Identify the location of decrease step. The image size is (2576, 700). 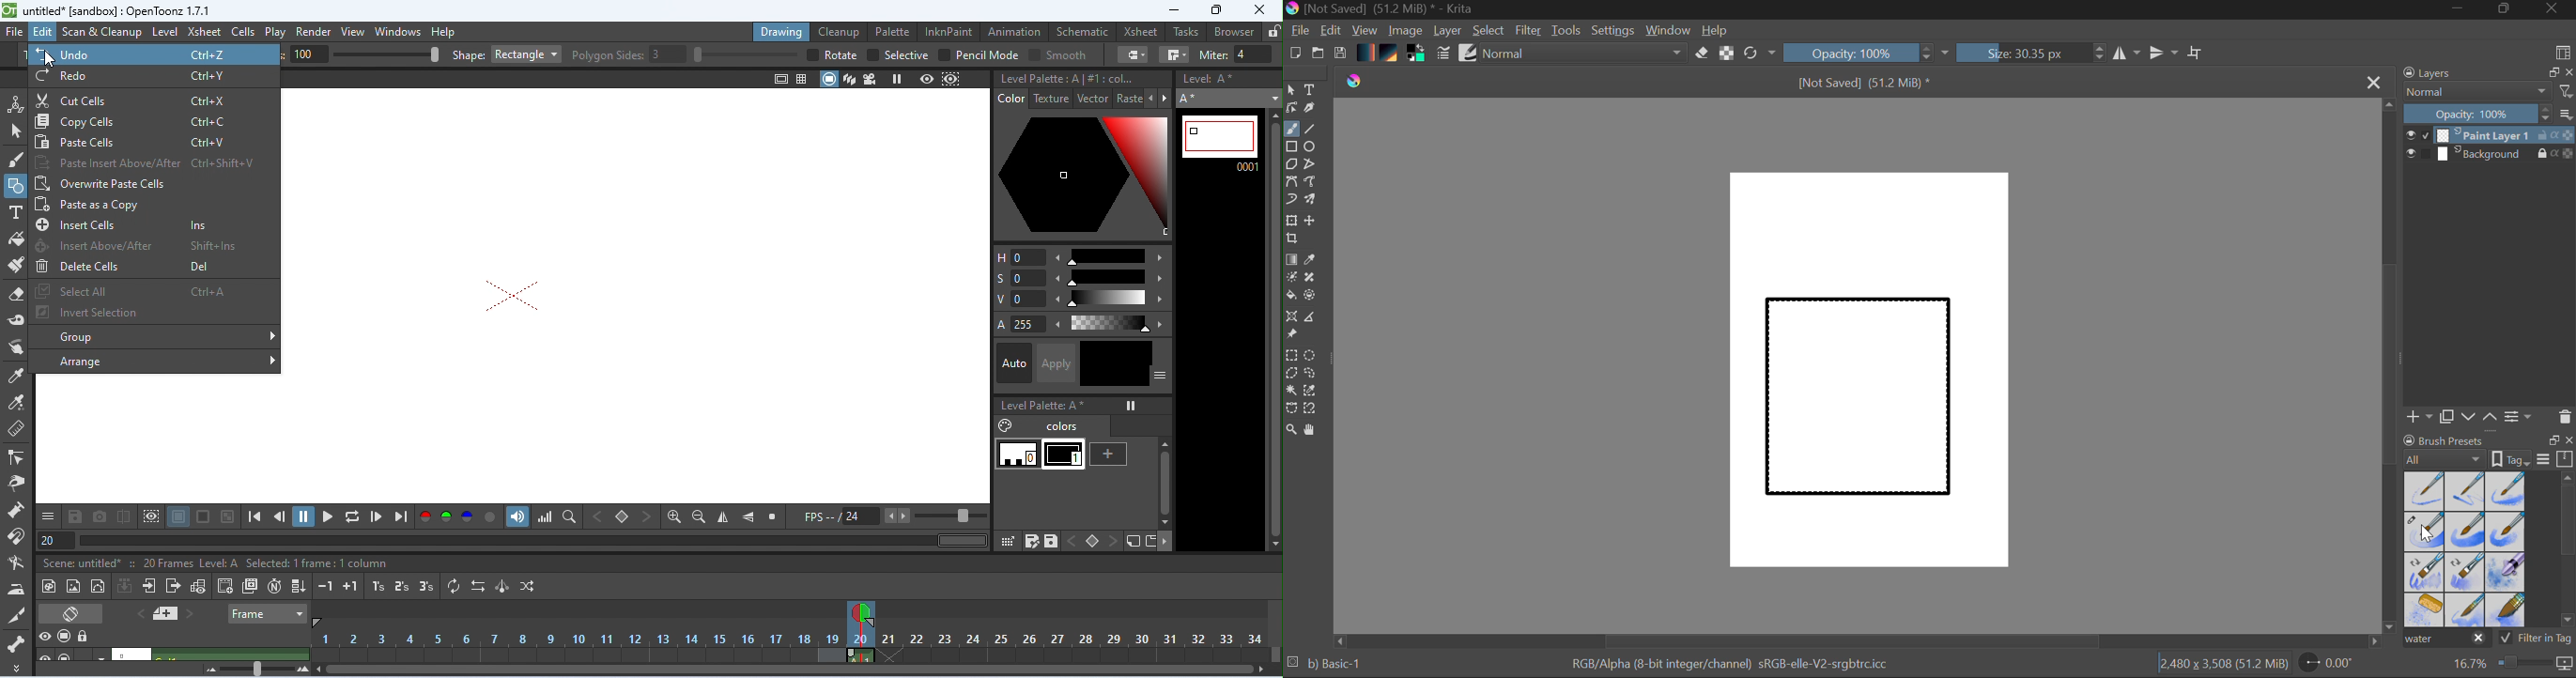
(324, 586).